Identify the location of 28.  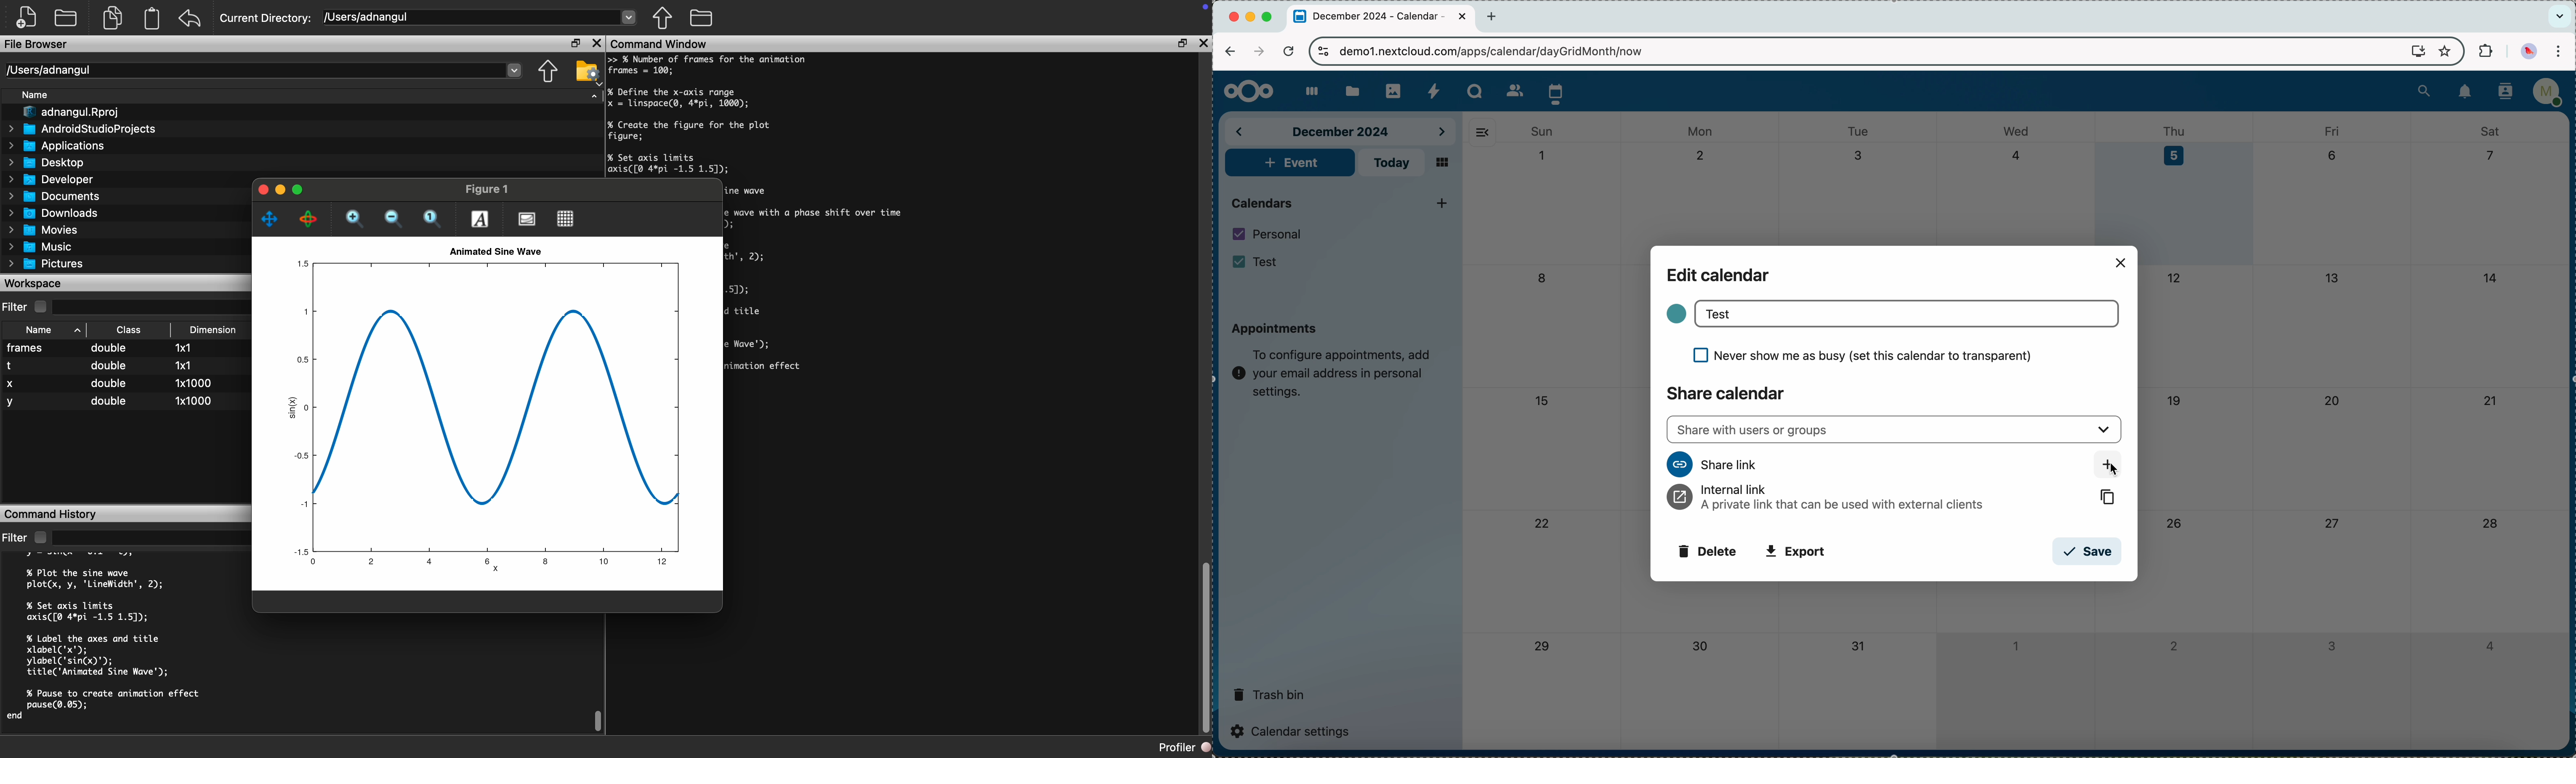
(2490, 525).